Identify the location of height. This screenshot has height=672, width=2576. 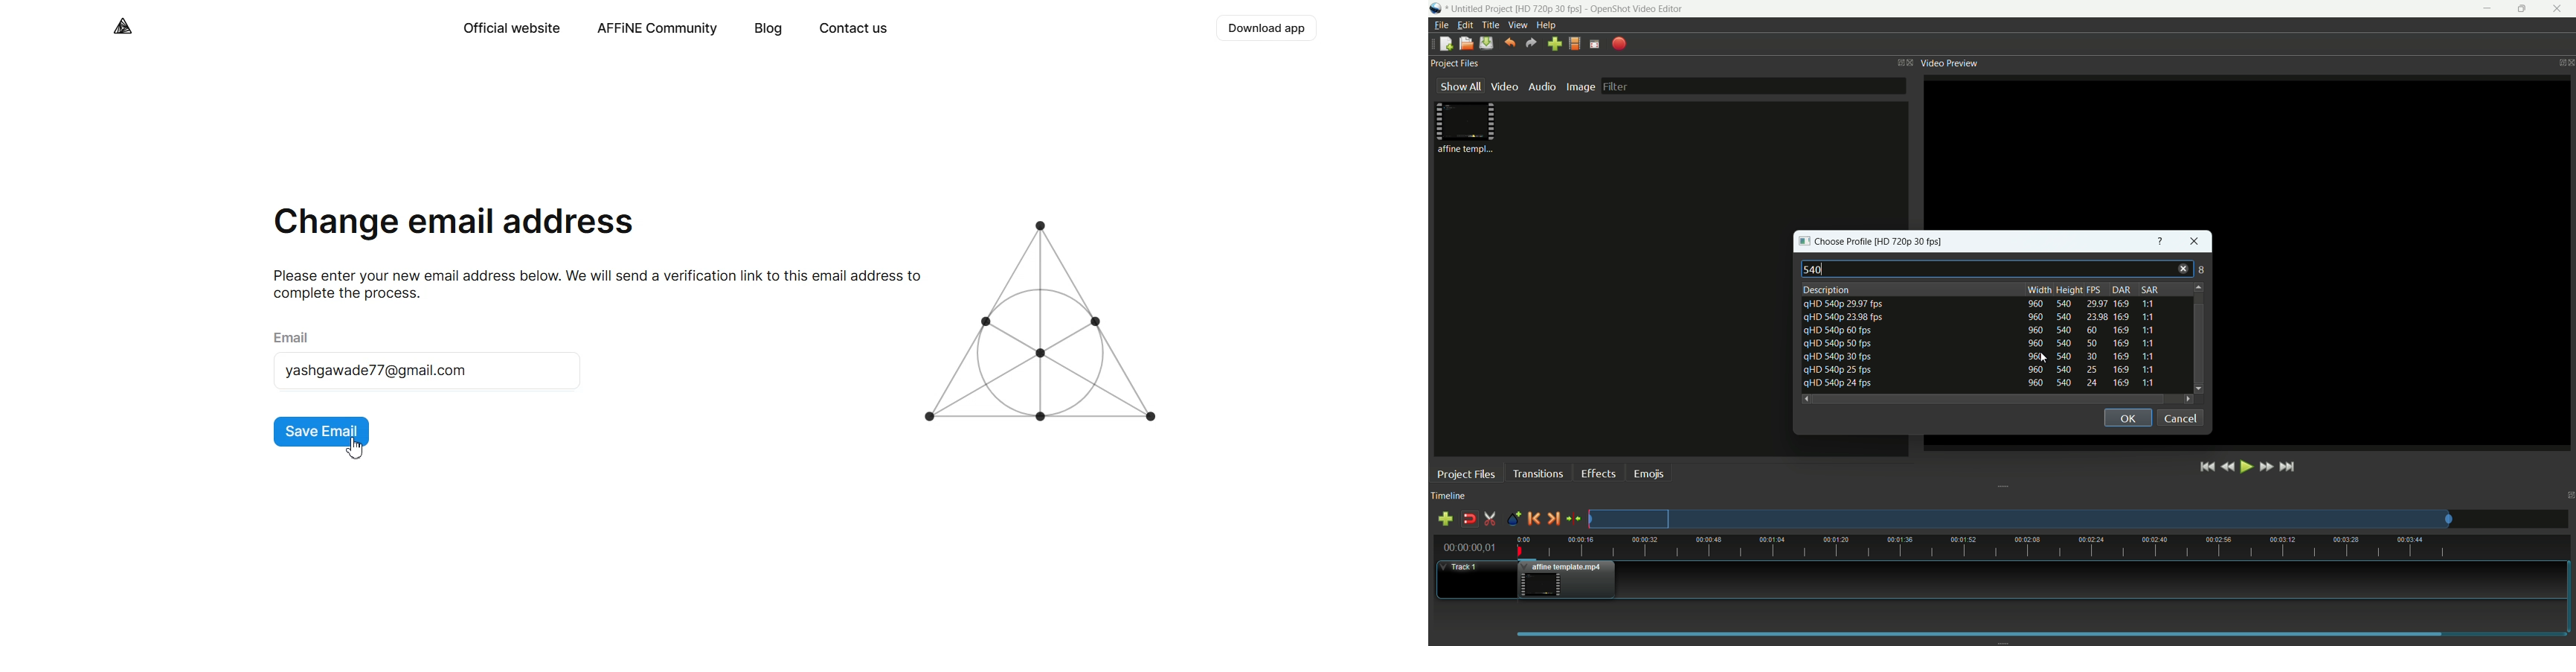
(2069, 290).